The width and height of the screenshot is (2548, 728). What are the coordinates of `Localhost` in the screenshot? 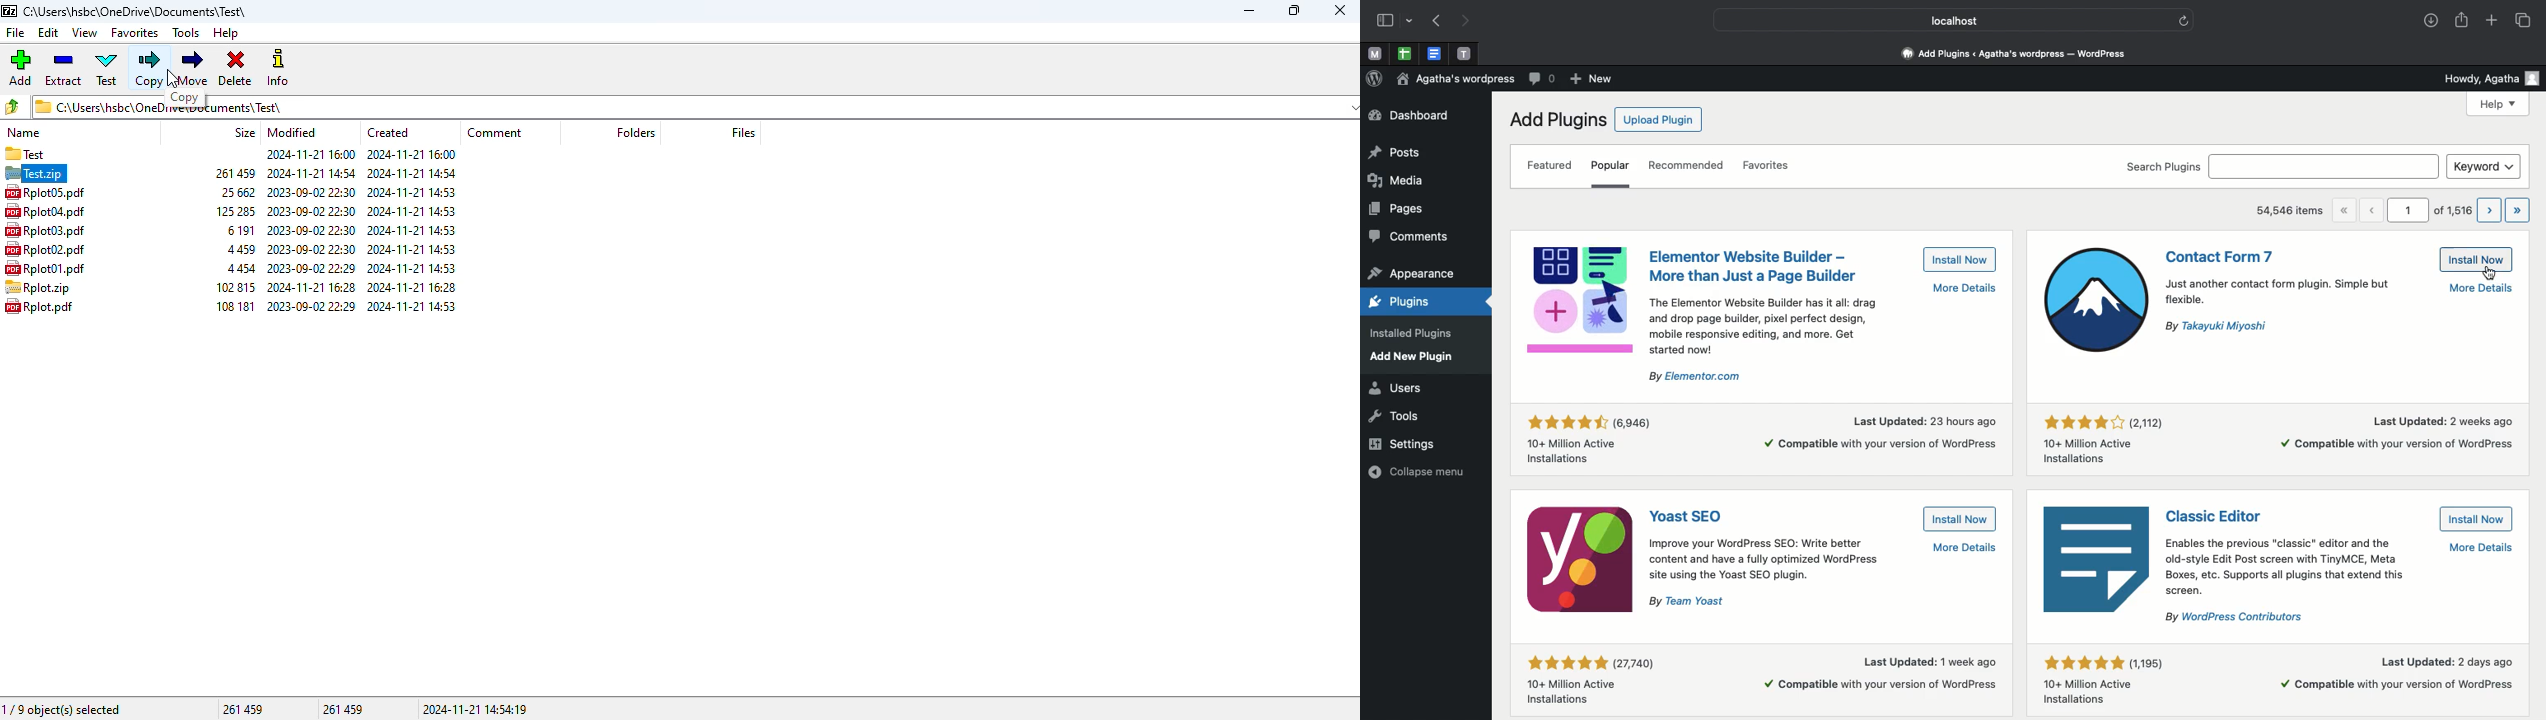 It's located at (1942, 20).